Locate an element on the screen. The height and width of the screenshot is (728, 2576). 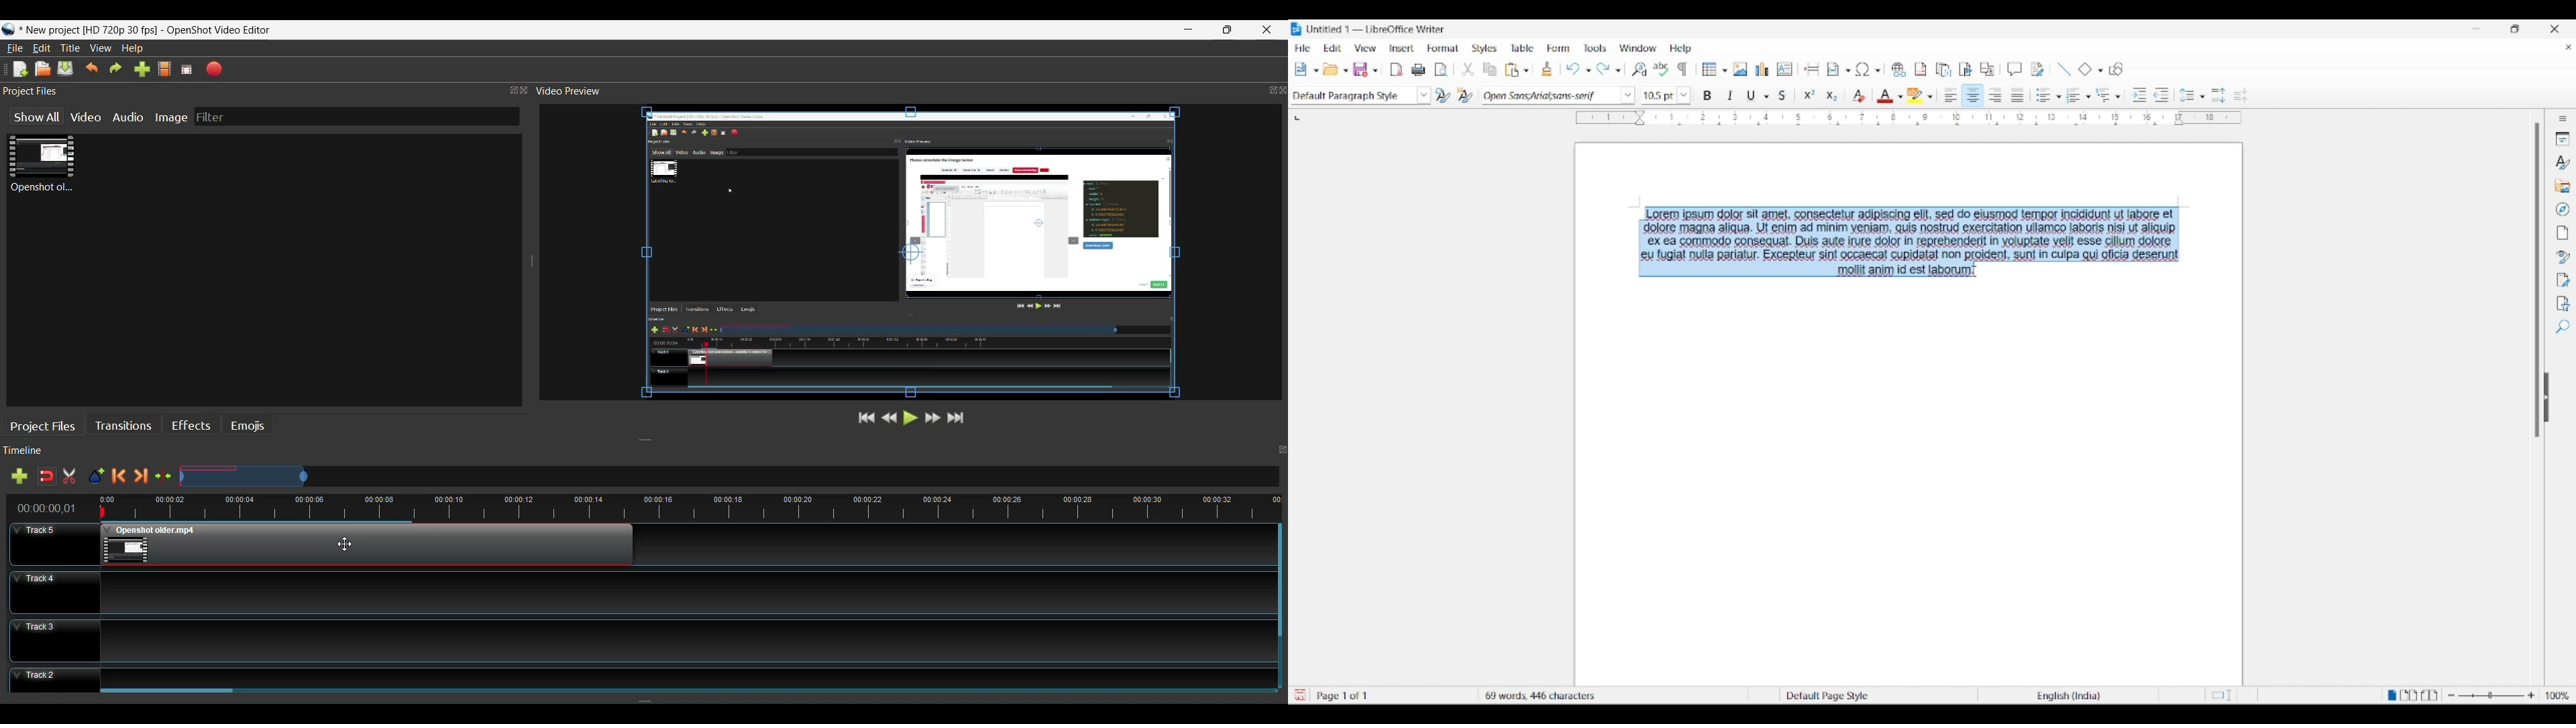
Hide right sidebar is located at coordinates (2546, 398).